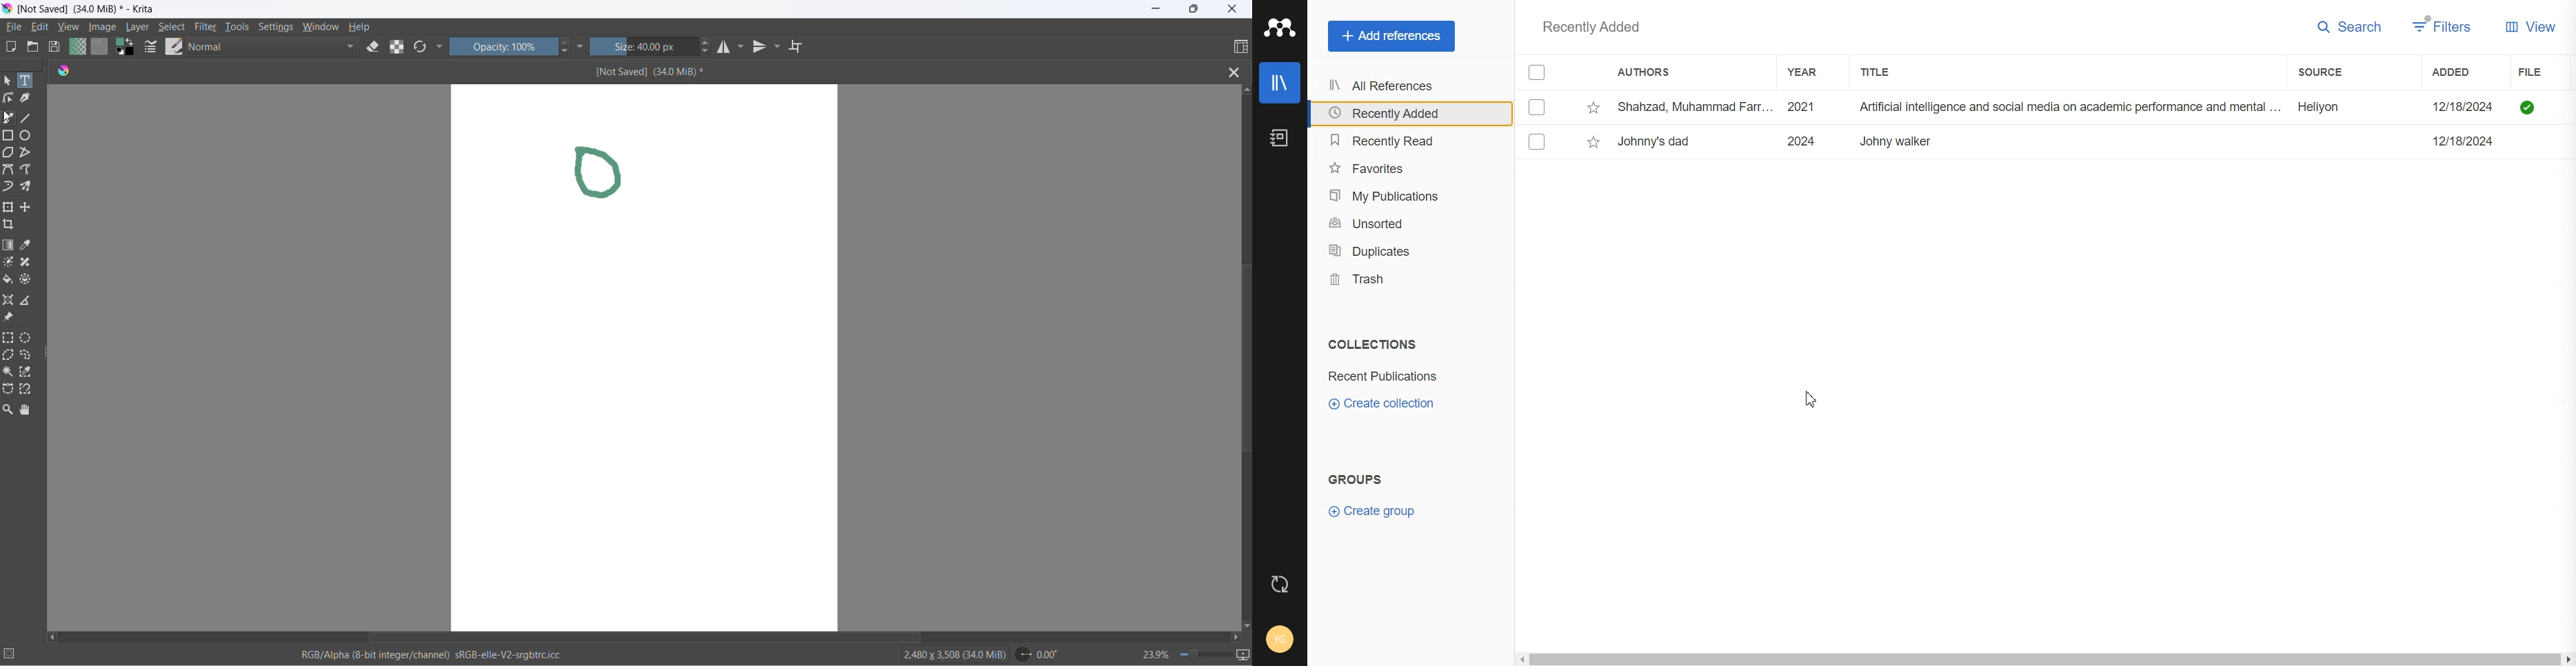 The height and width of the screenshot is (672, 2576). I want to click on Bezier tool , so click(8, 170).